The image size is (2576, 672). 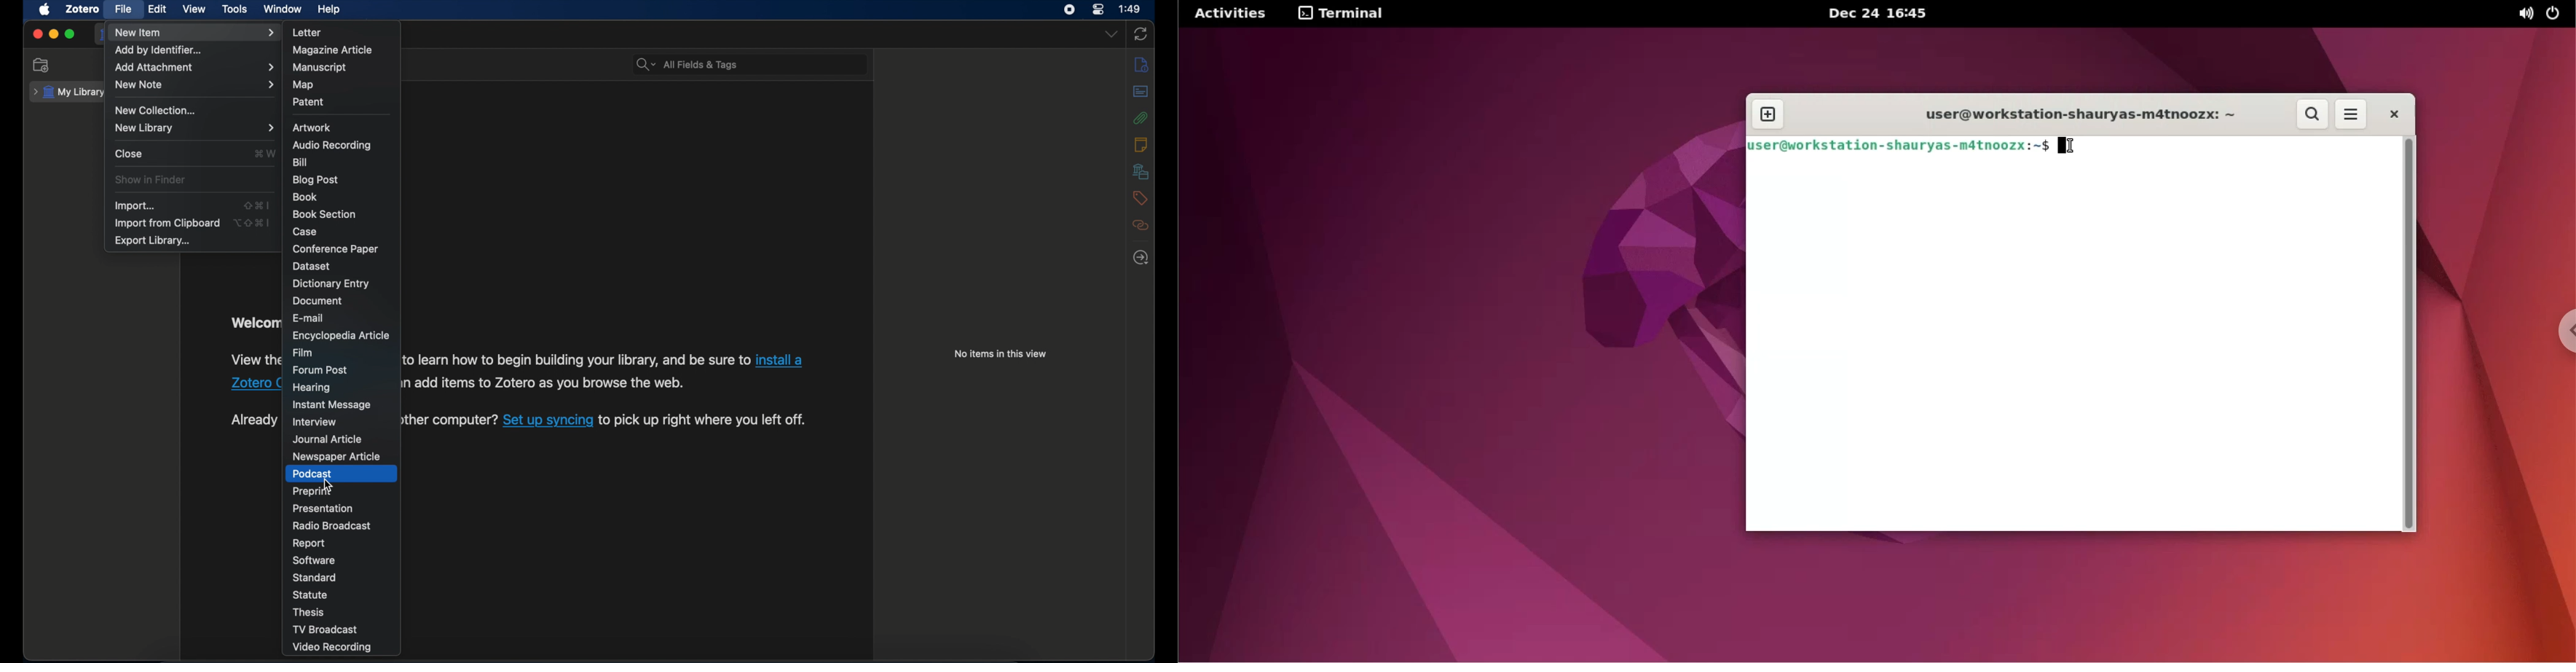 What do you see at coordinates (1142, 226) in the screenshot?
I see `related` at bounding box center [1142, 226].